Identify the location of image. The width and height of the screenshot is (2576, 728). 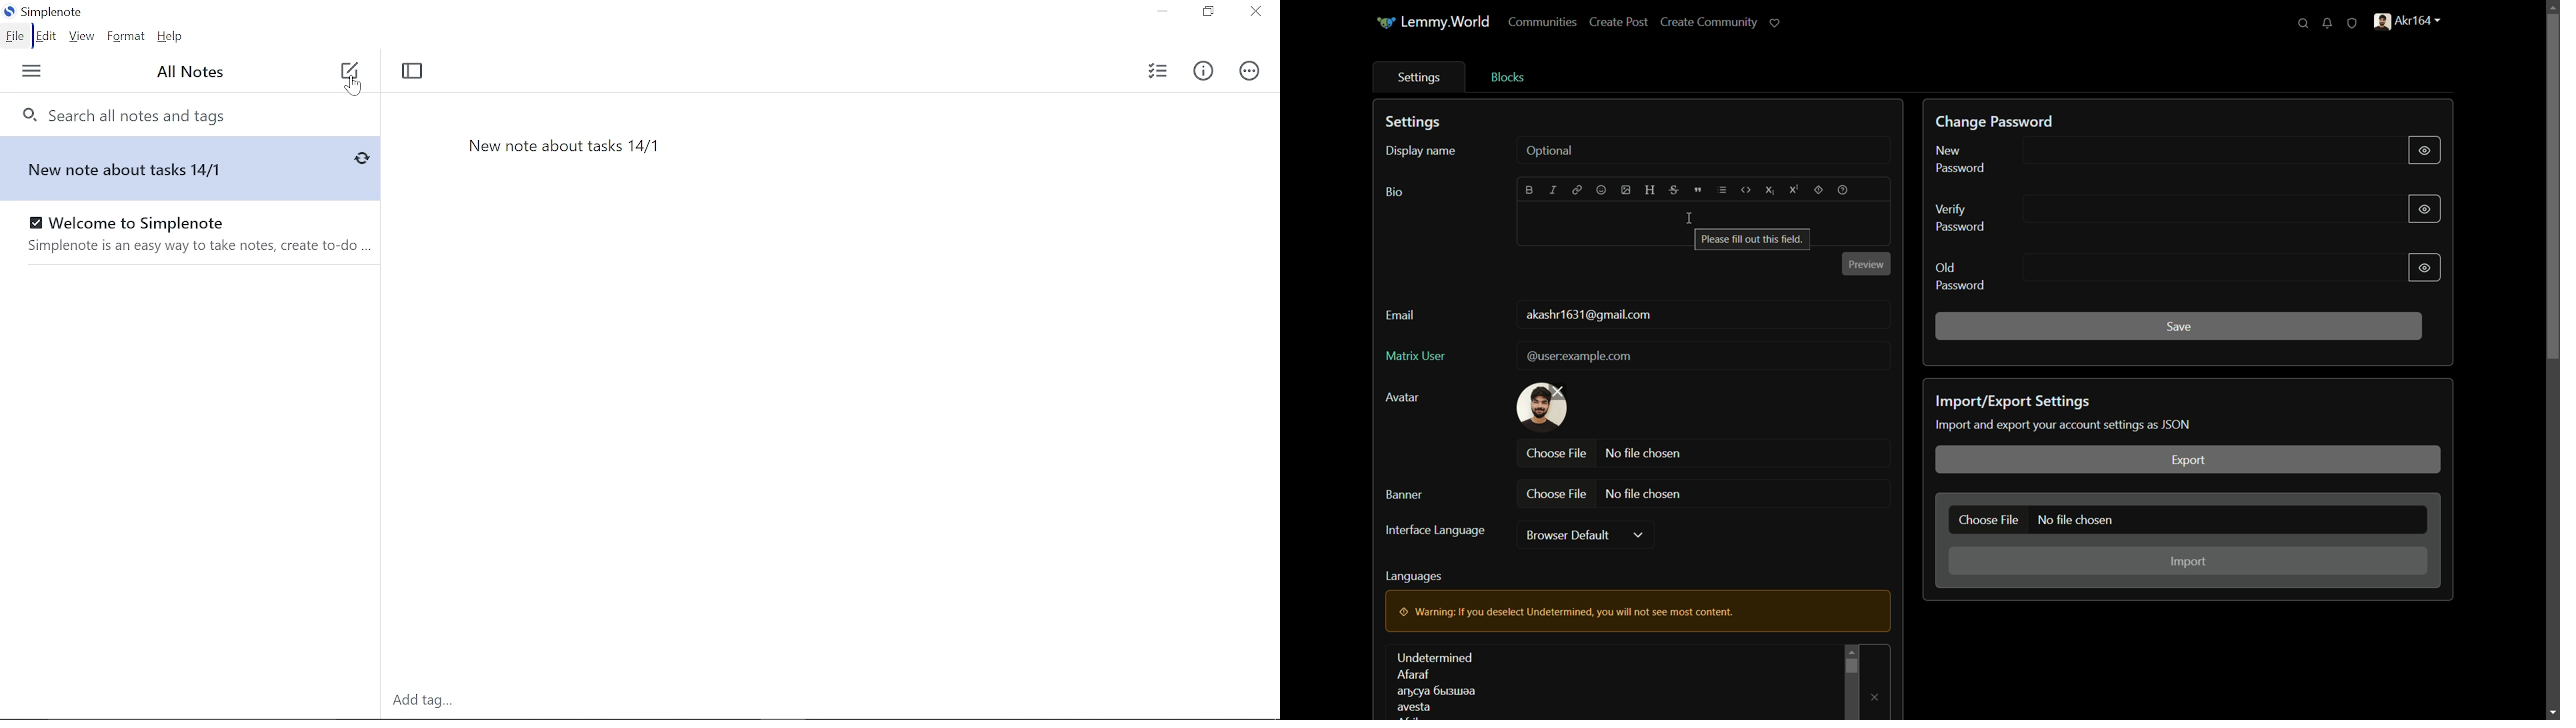
(1625, 190).